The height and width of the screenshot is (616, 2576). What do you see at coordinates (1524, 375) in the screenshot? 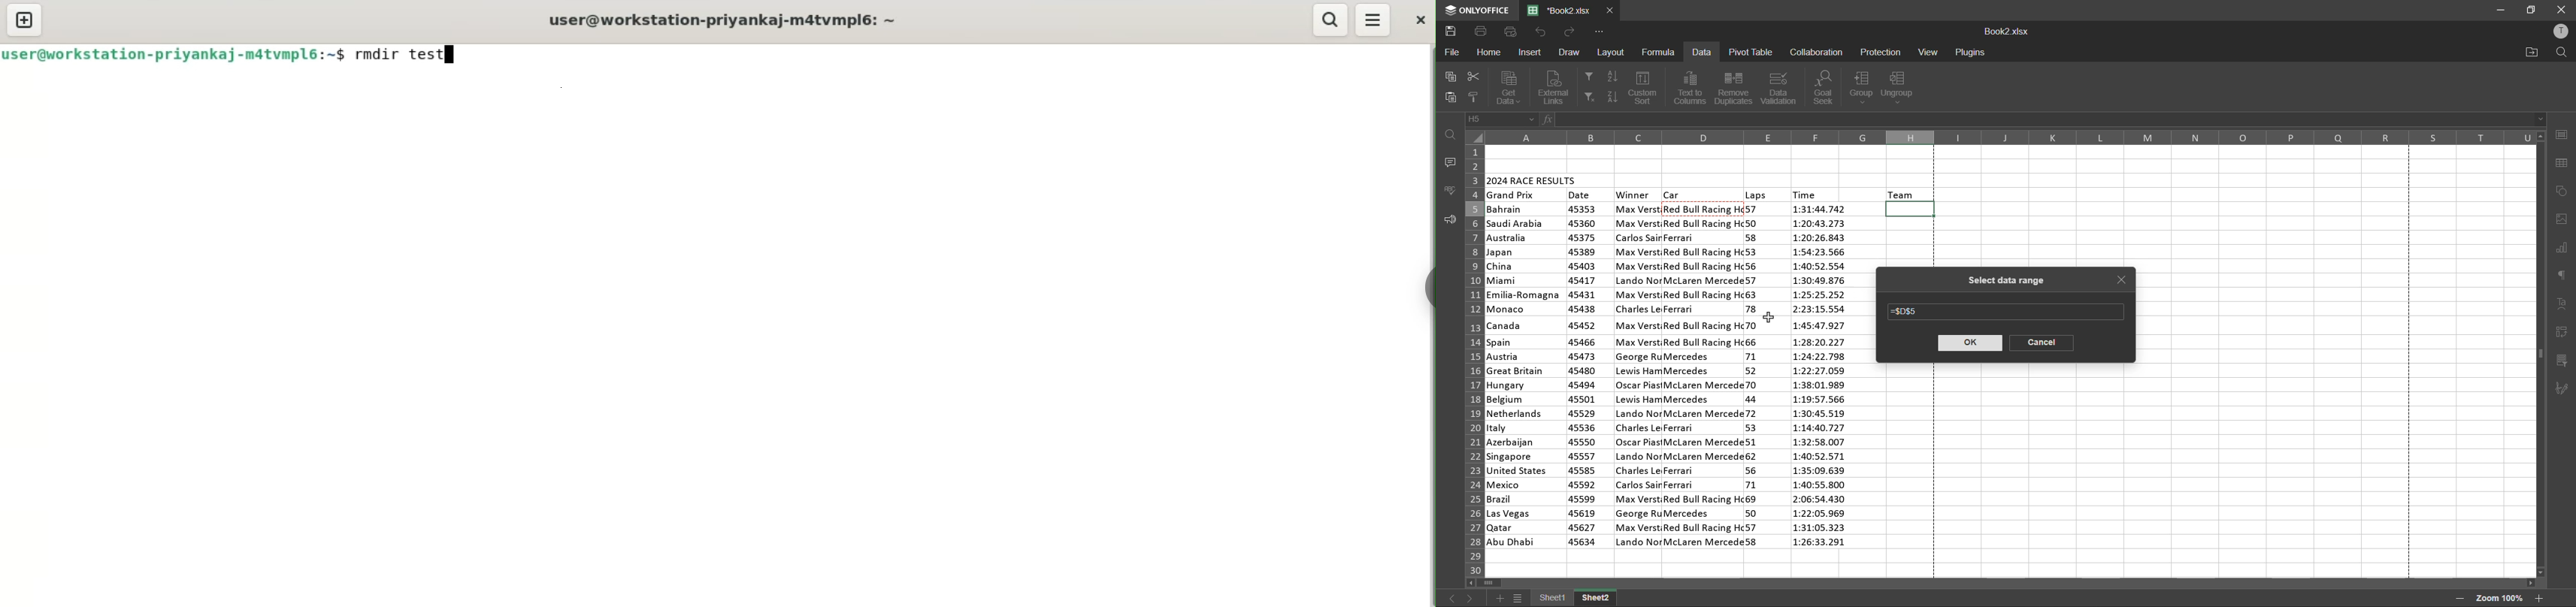
I see `country names` at bounding box center [1524, 375].